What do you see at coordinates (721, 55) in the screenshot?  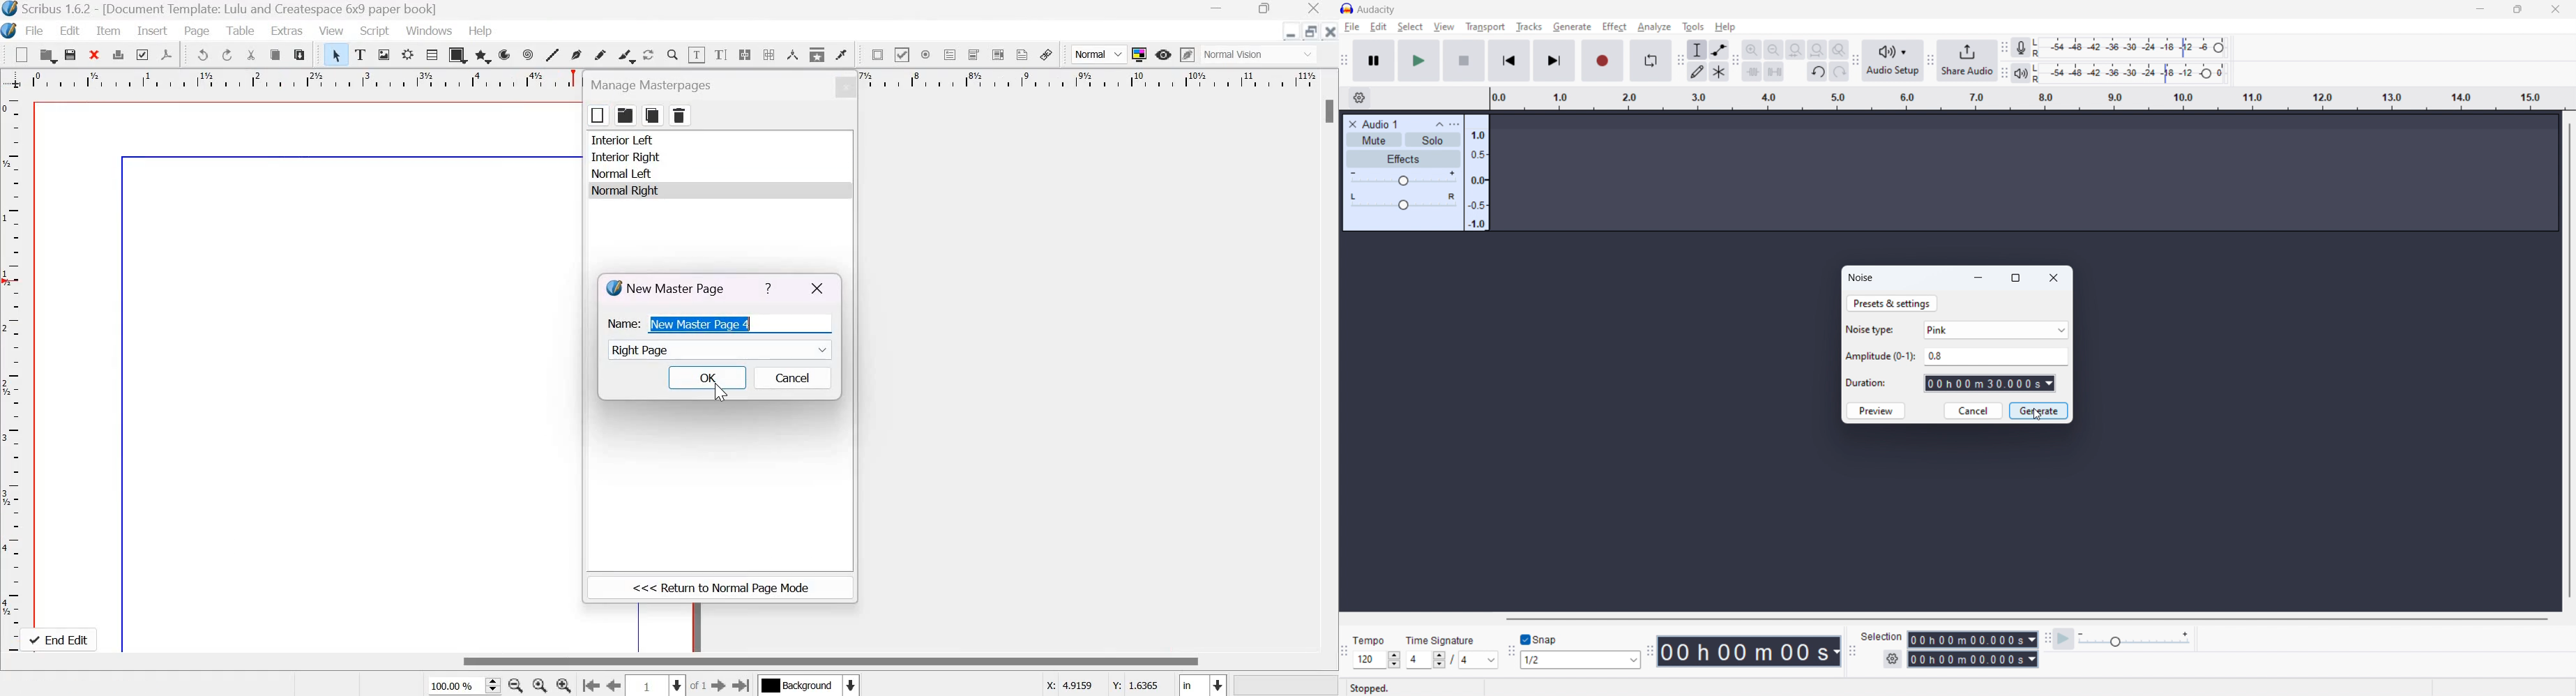 I see `edit text with story editor` at bounding box center [721, 55].